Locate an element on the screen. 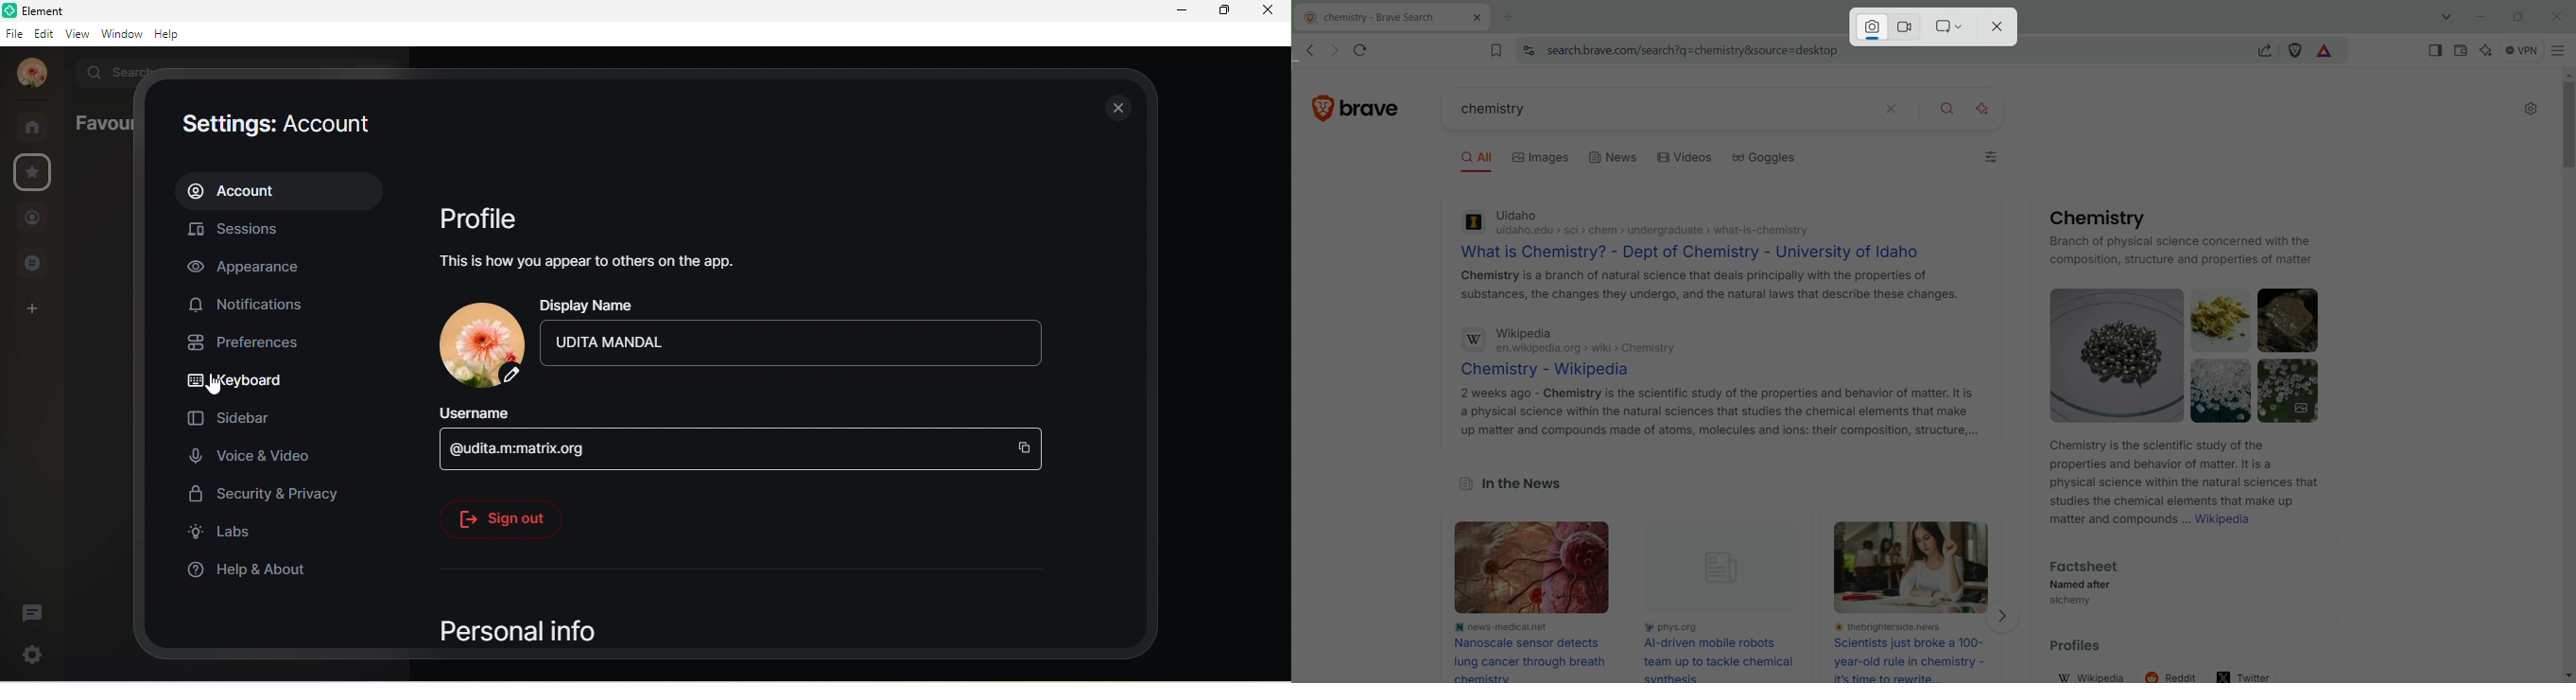 The height and width of the screenshot is (700, 2576). appearance is located at coordinates (252, 271).